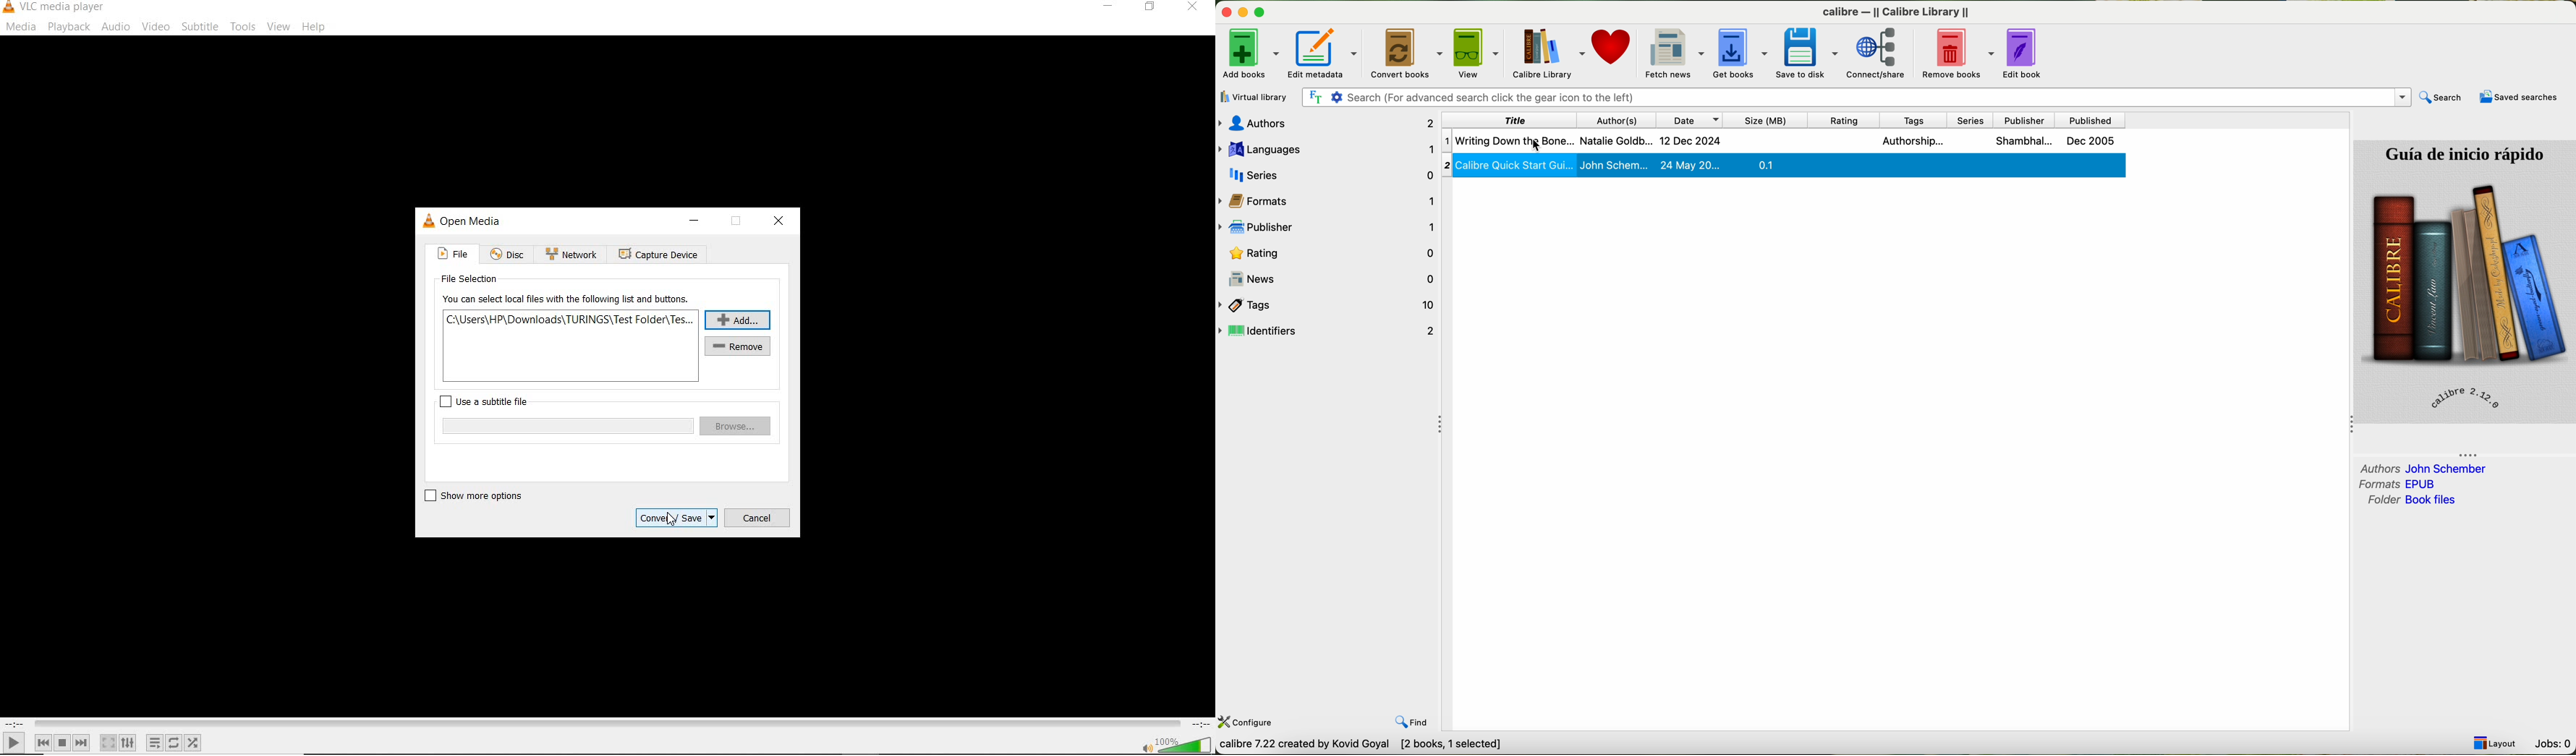 Image resolution: width=2576 pixels, height=756 pixels. I want to click on previous media, so click(43, 743).